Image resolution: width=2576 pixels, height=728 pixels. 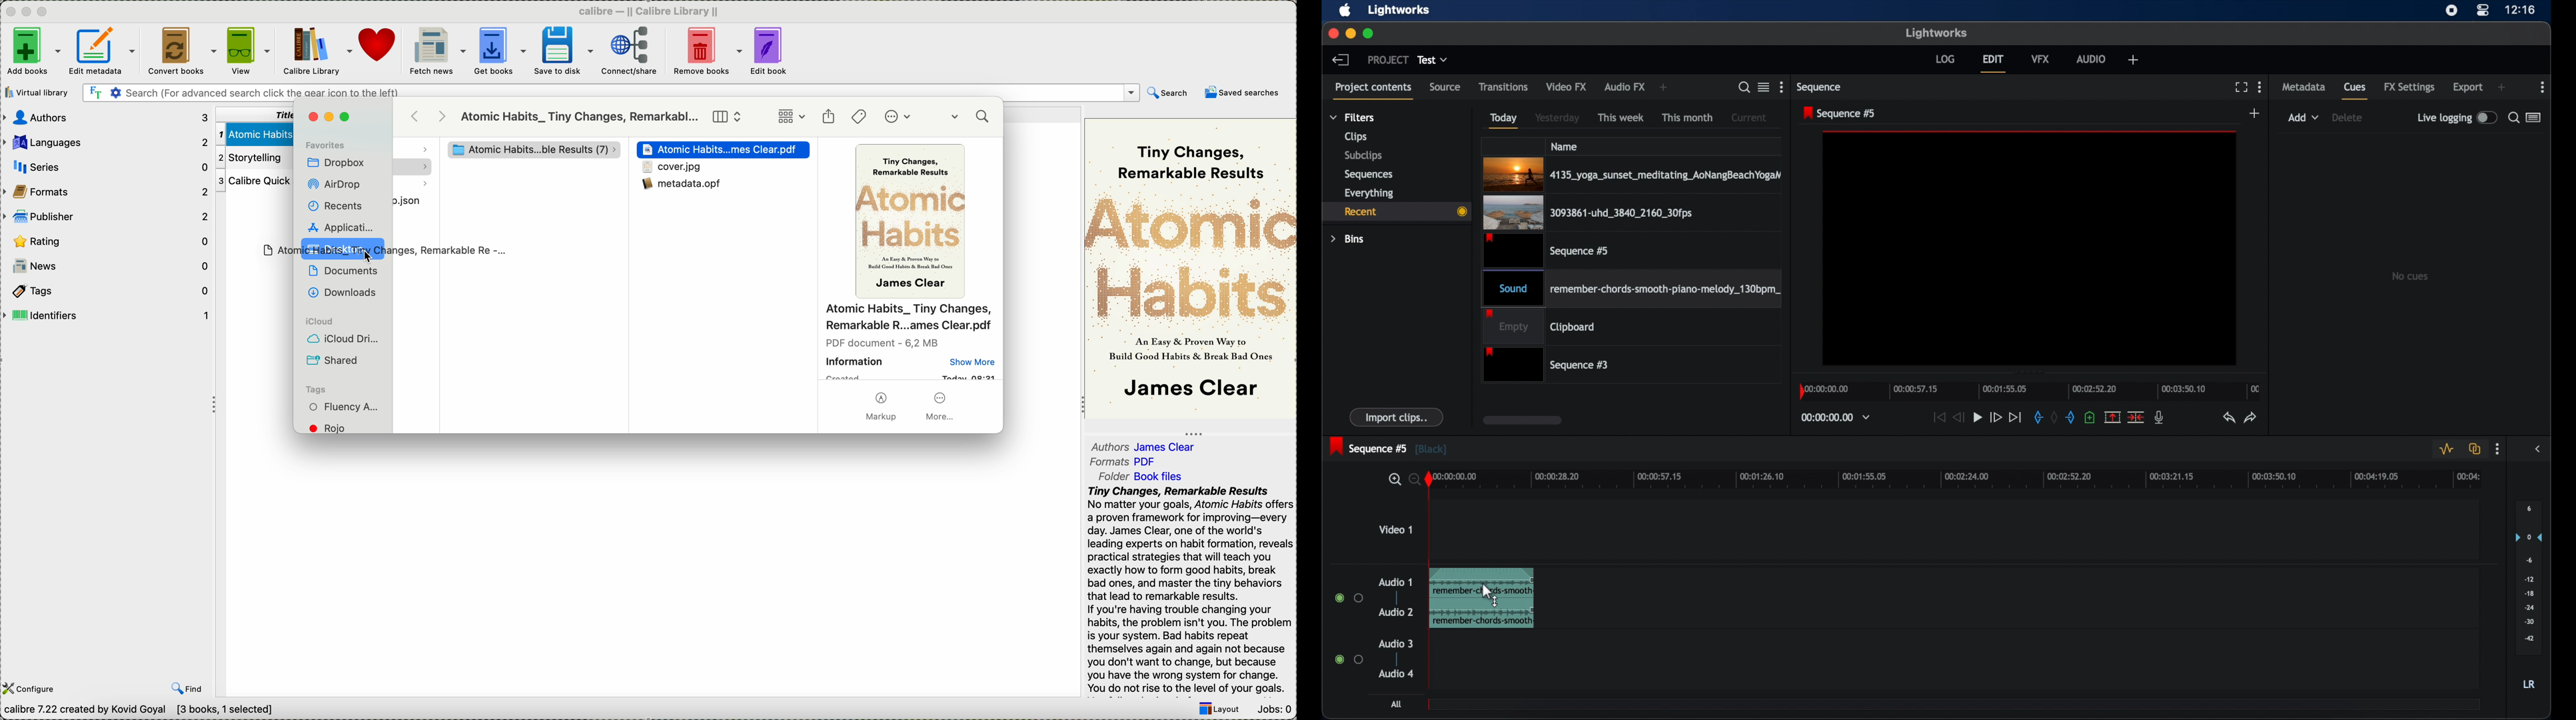 I want to click on audio clip, so click(x=1481, y=598).